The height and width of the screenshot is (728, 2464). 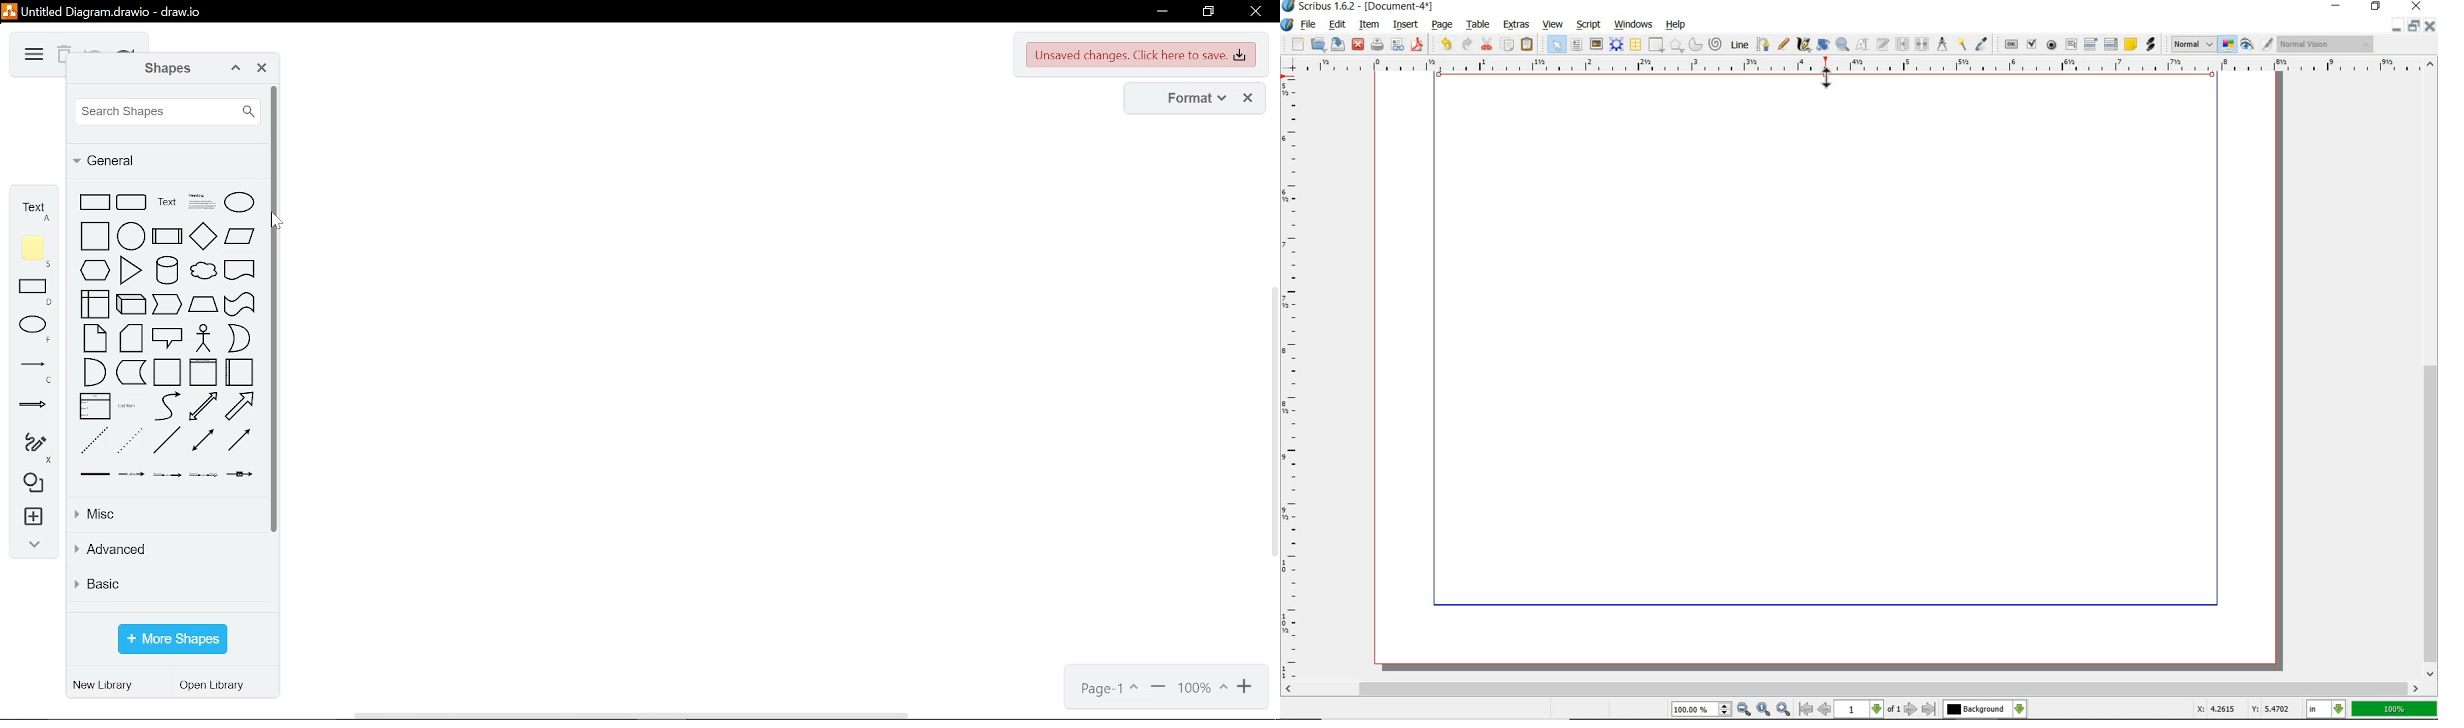 I want to click on drag tool, so click(x=1826, y=78).